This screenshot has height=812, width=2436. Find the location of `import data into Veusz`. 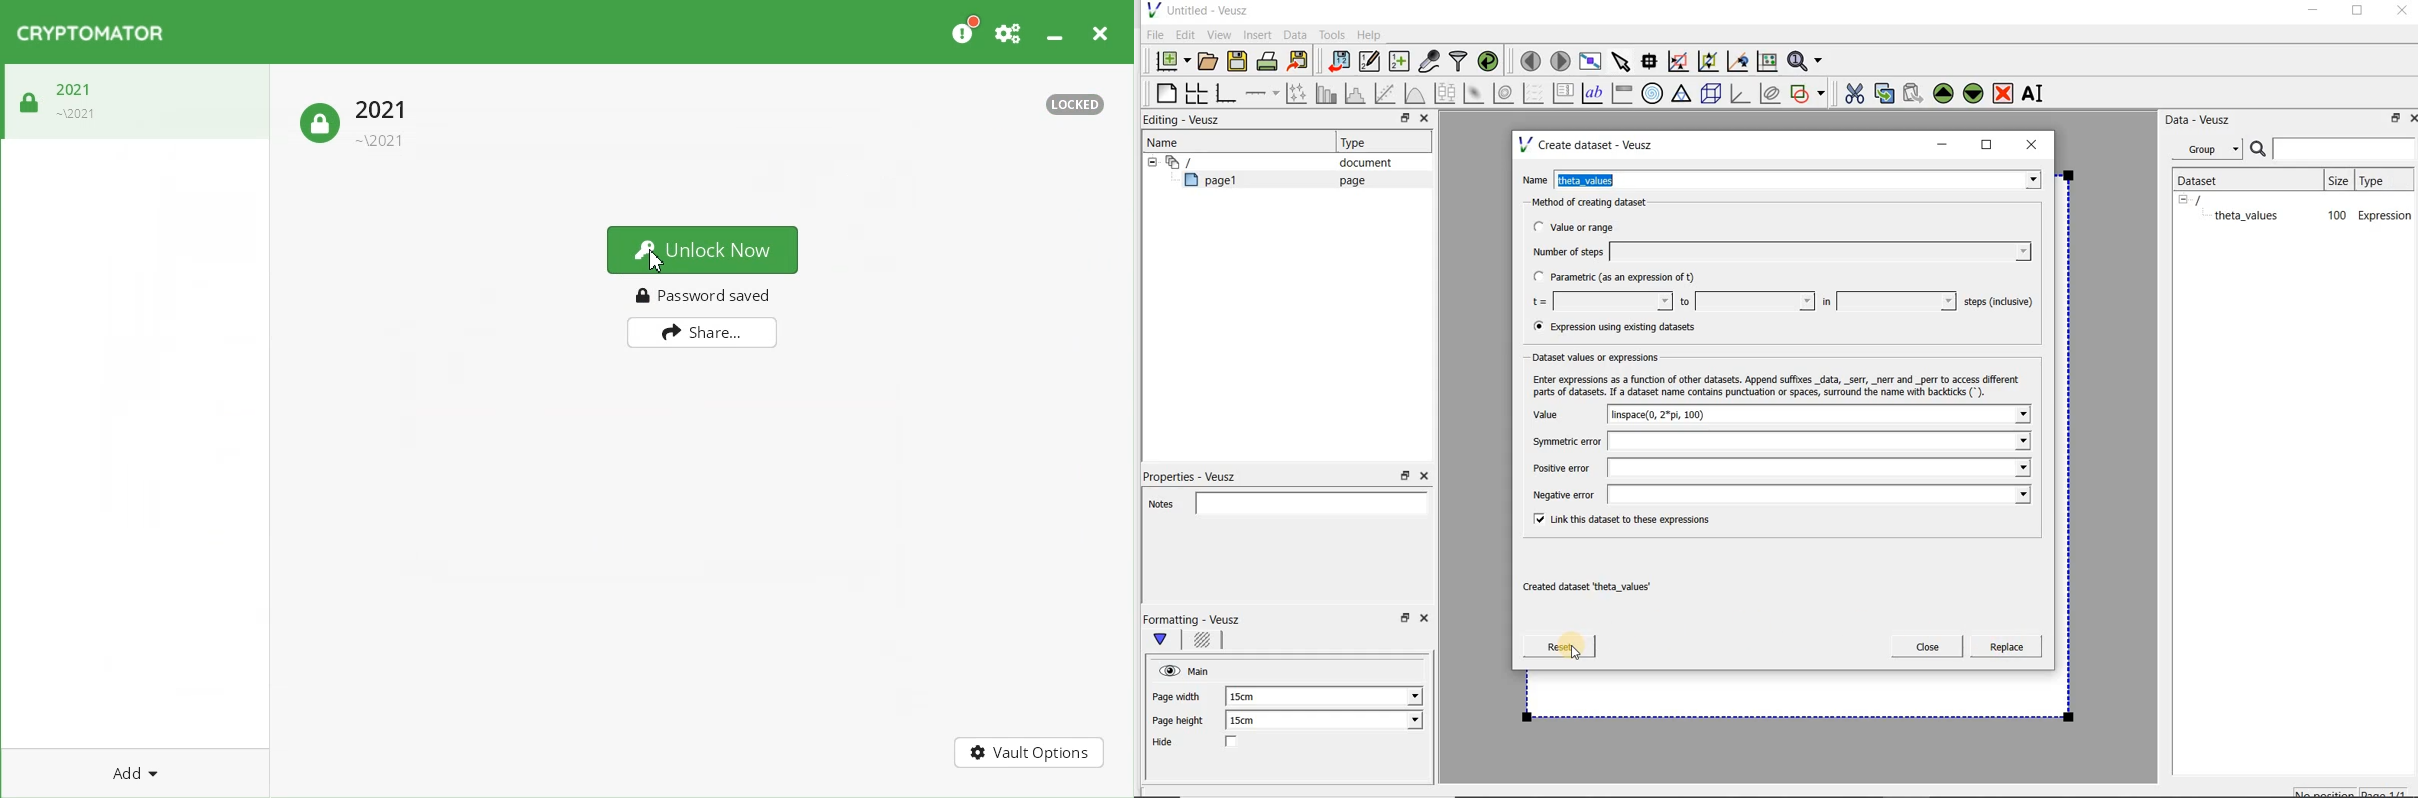

import data into Veusz is located at coordinates (1337, 62).